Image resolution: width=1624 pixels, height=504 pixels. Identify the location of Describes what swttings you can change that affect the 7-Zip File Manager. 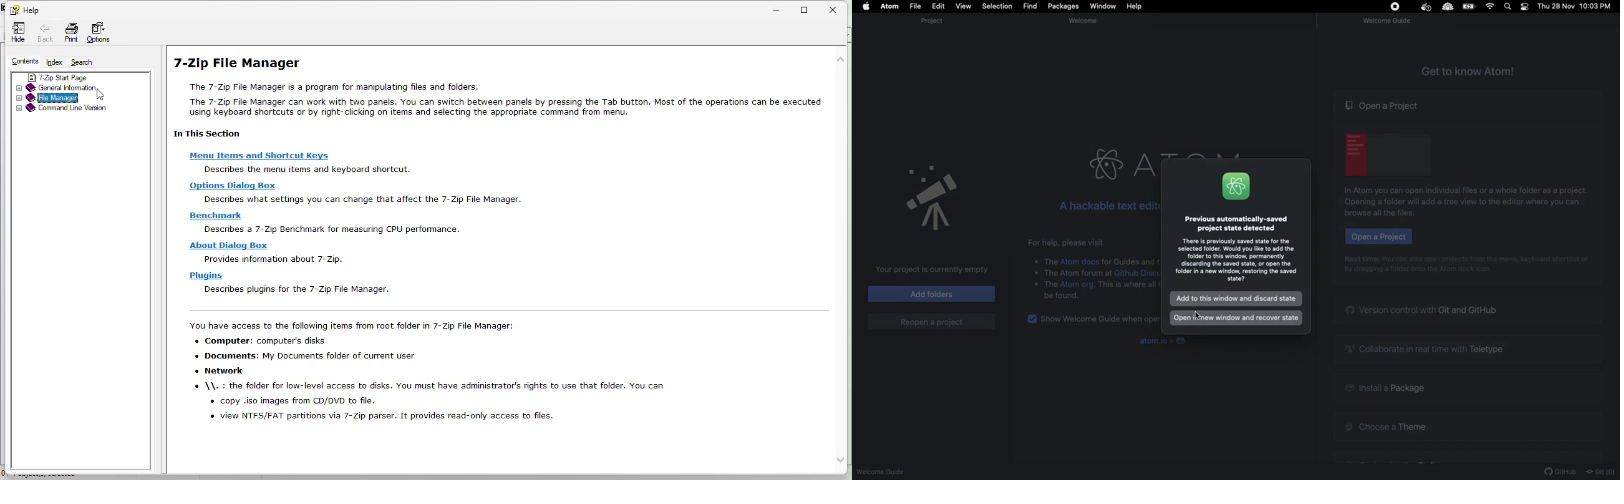
(365, 201).